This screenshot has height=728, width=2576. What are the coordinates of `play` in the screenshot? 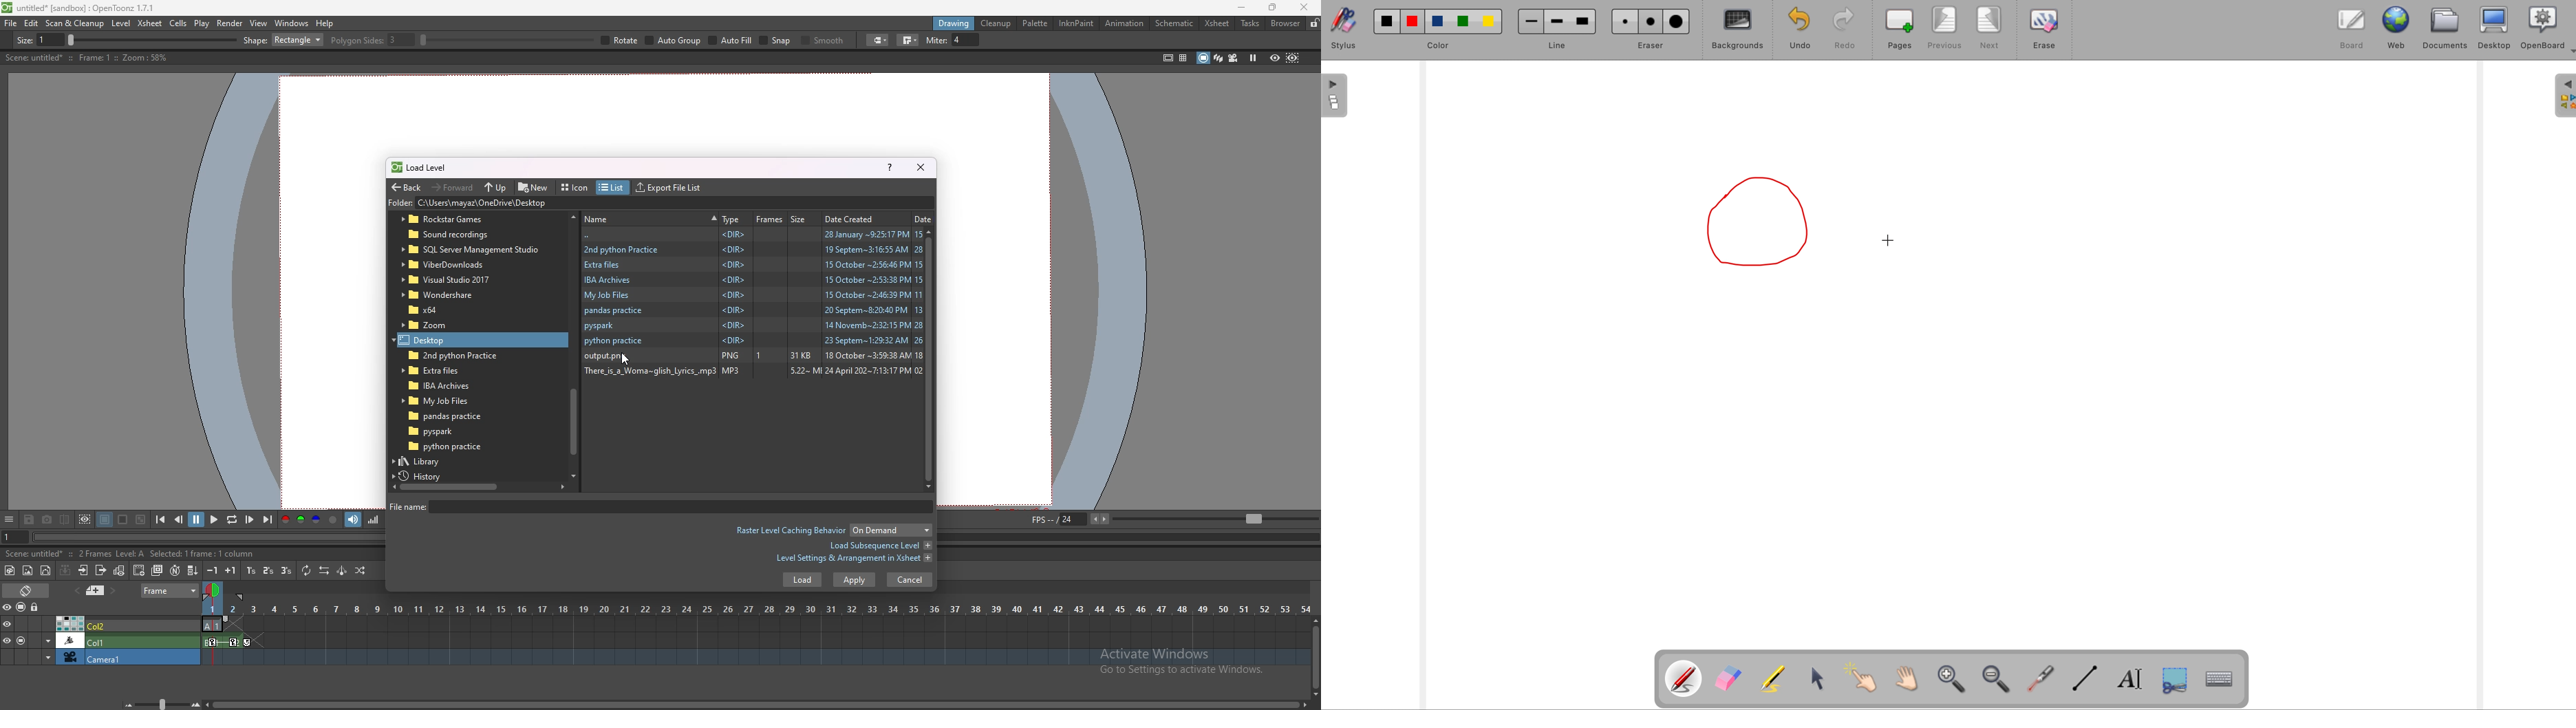 It's located at (202, 23).